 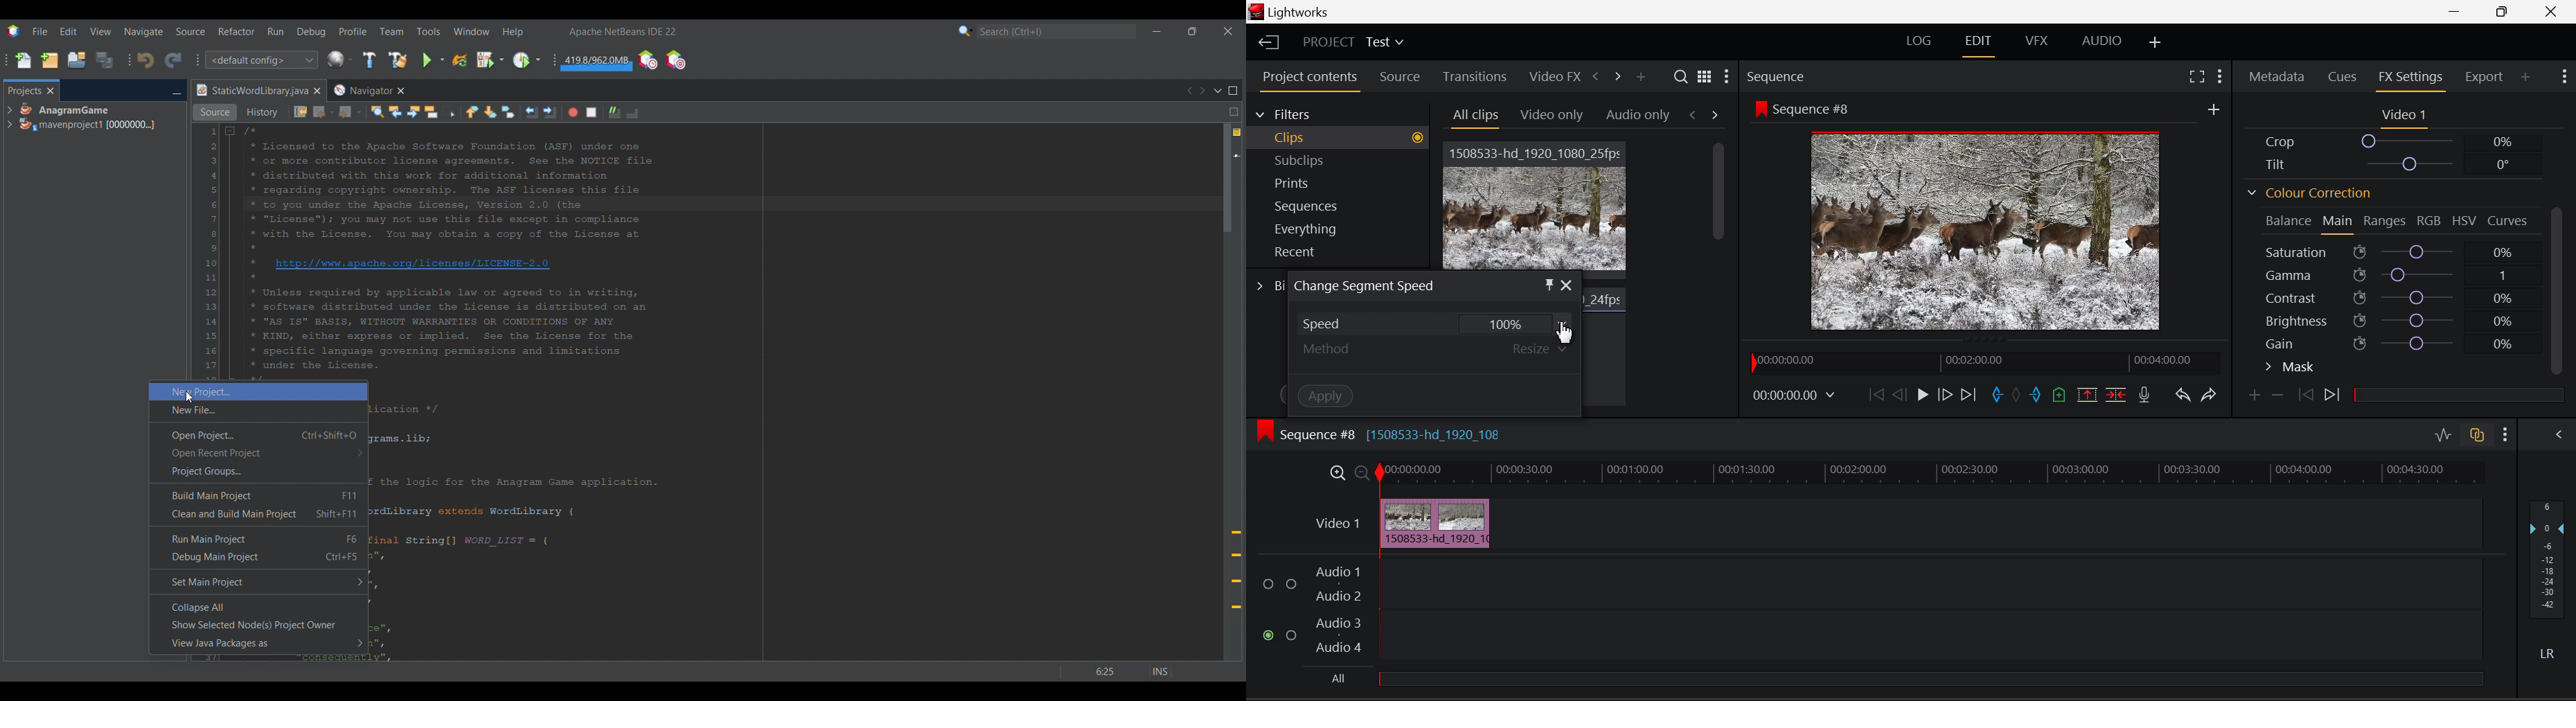 I want to click on Maximize, so click(x=1338, y=474).